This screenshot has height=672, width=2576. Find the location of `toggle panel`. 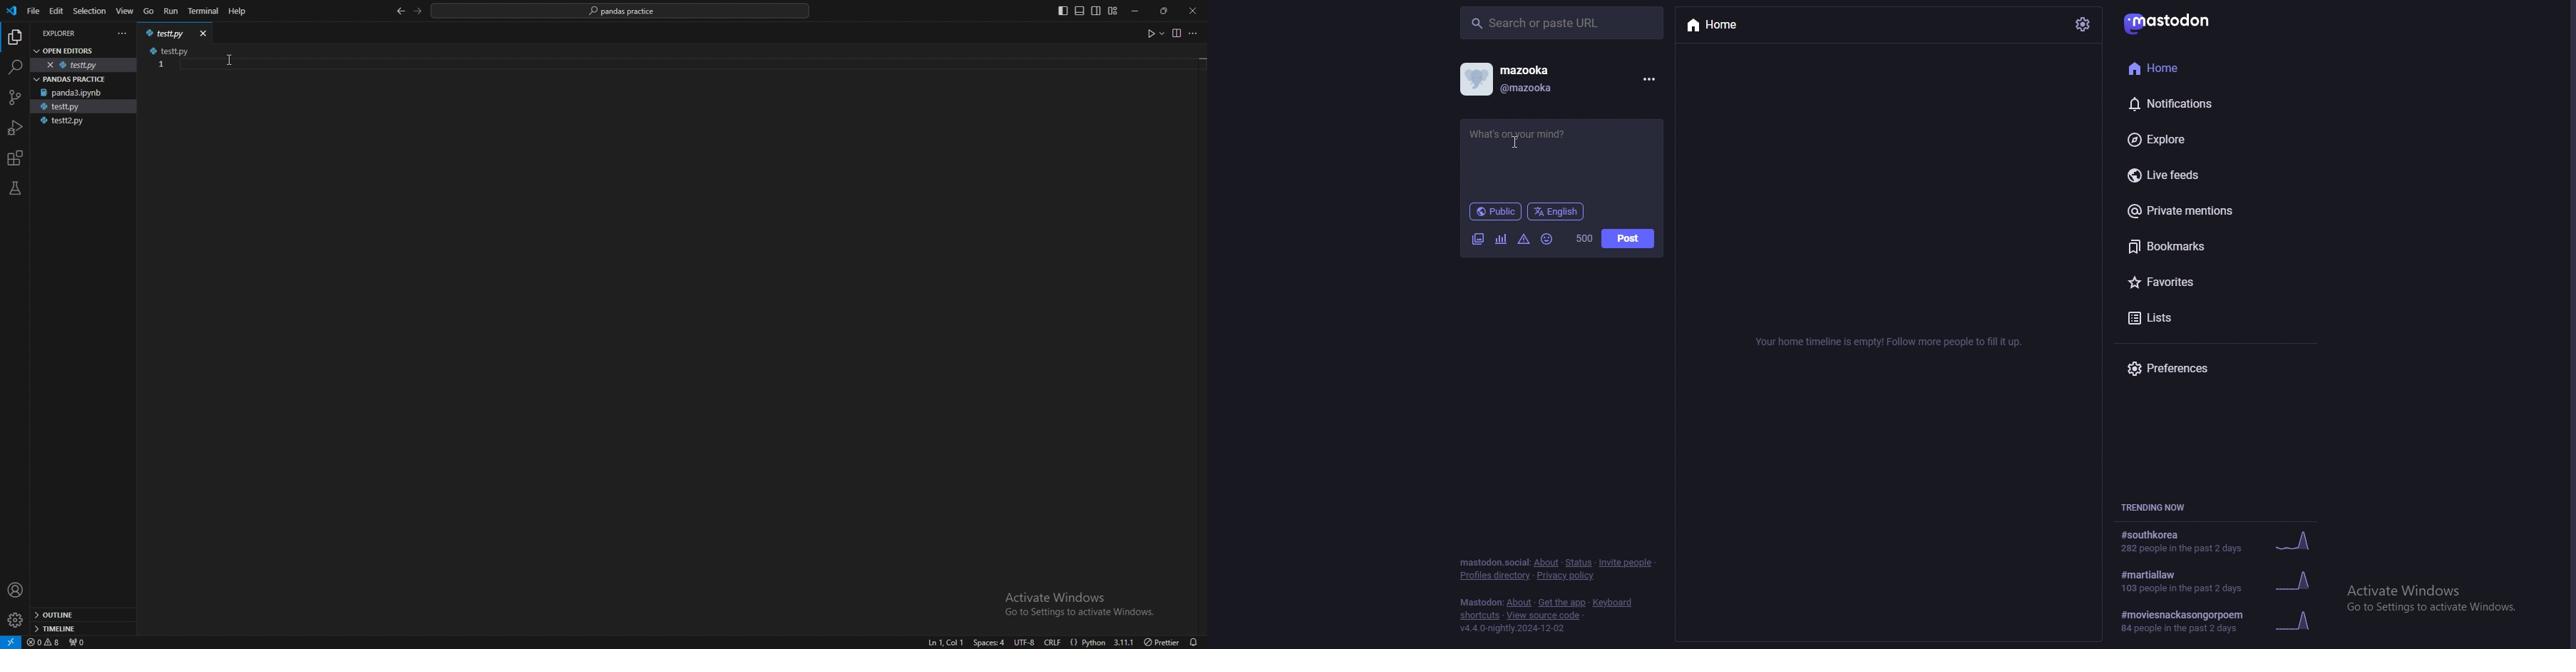

toggle panel is located at coordinates (1079, 11).